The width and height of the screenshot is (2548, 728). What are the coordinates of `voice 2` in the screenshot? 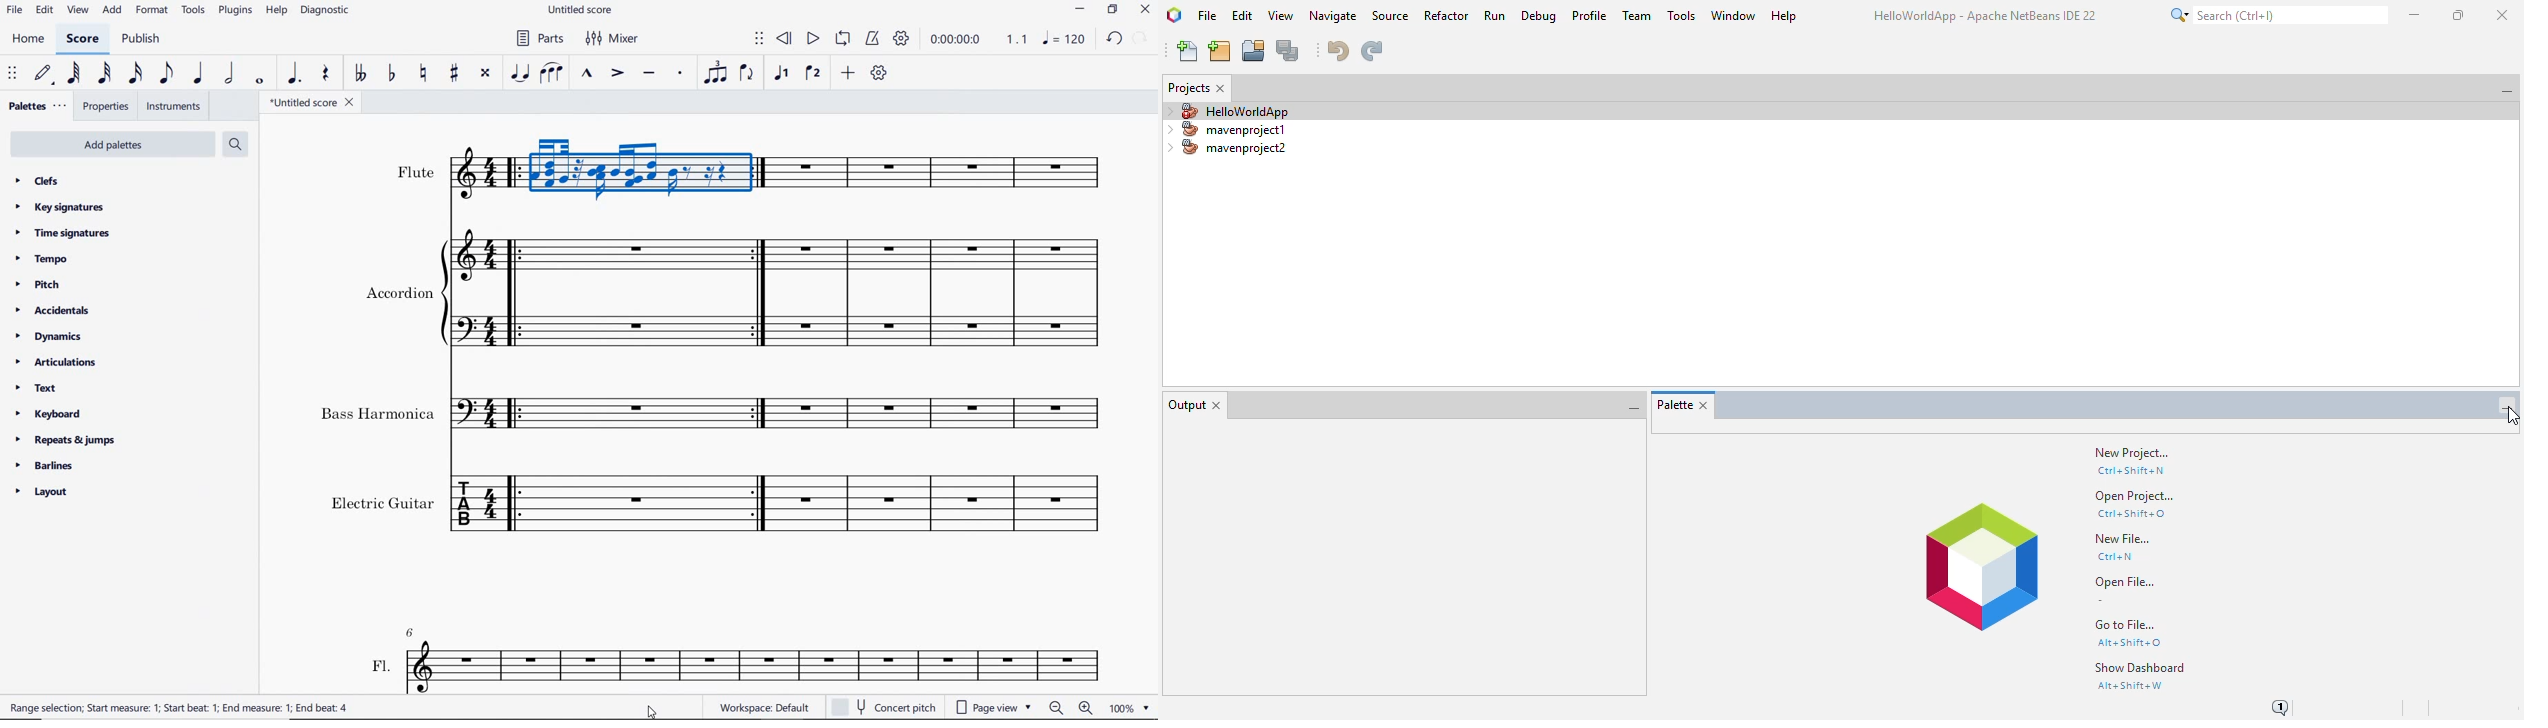 It's located at (813, 72).